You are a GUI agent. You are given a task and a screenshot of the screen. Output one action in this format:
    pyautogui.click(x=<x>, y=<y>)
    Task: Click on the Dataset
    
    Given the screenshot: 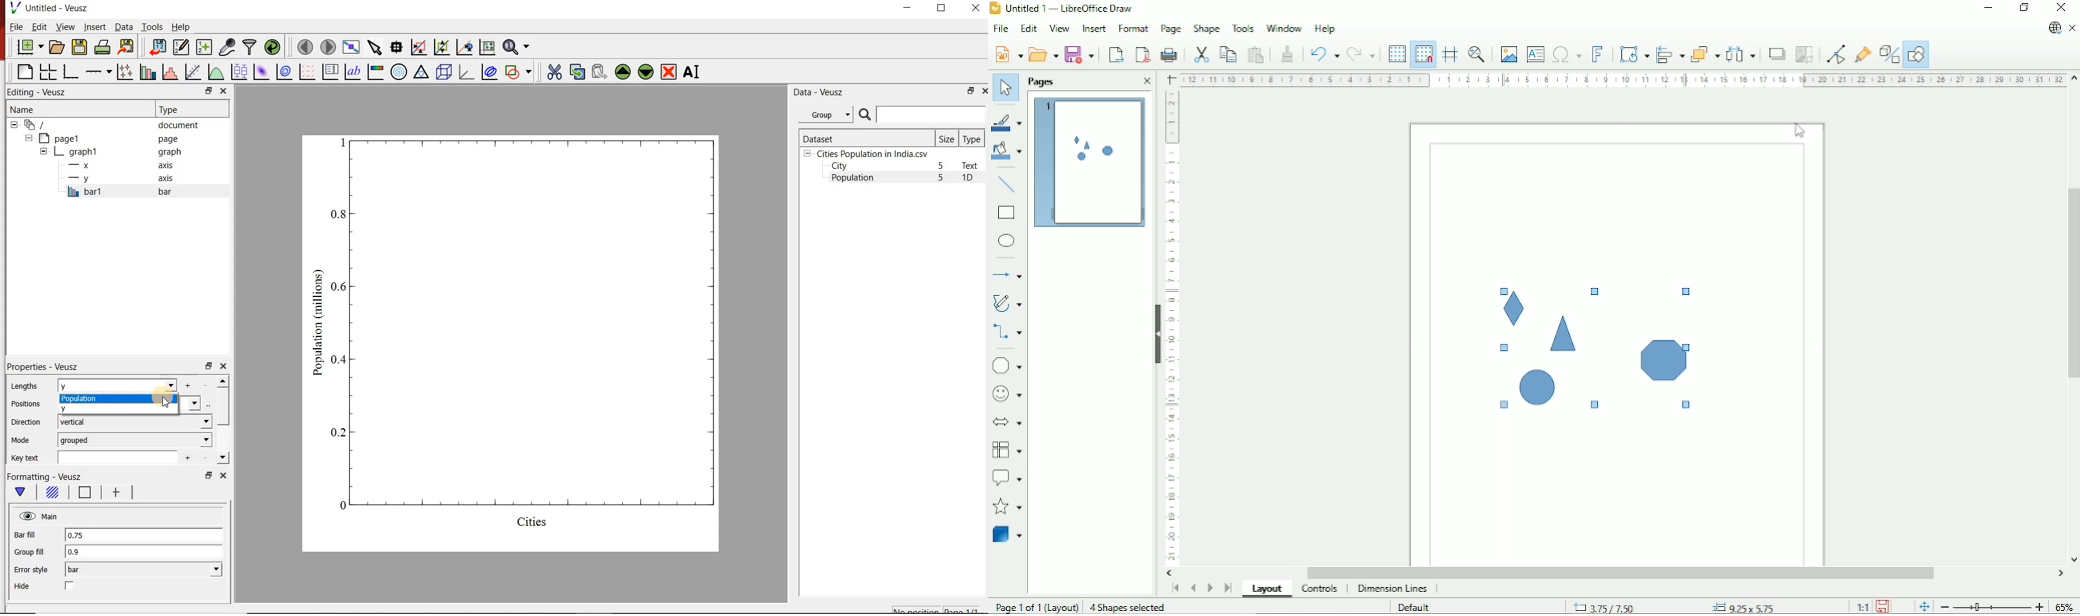 What is the action you would take?
    pyautogui.click(x=865, y=138)
    